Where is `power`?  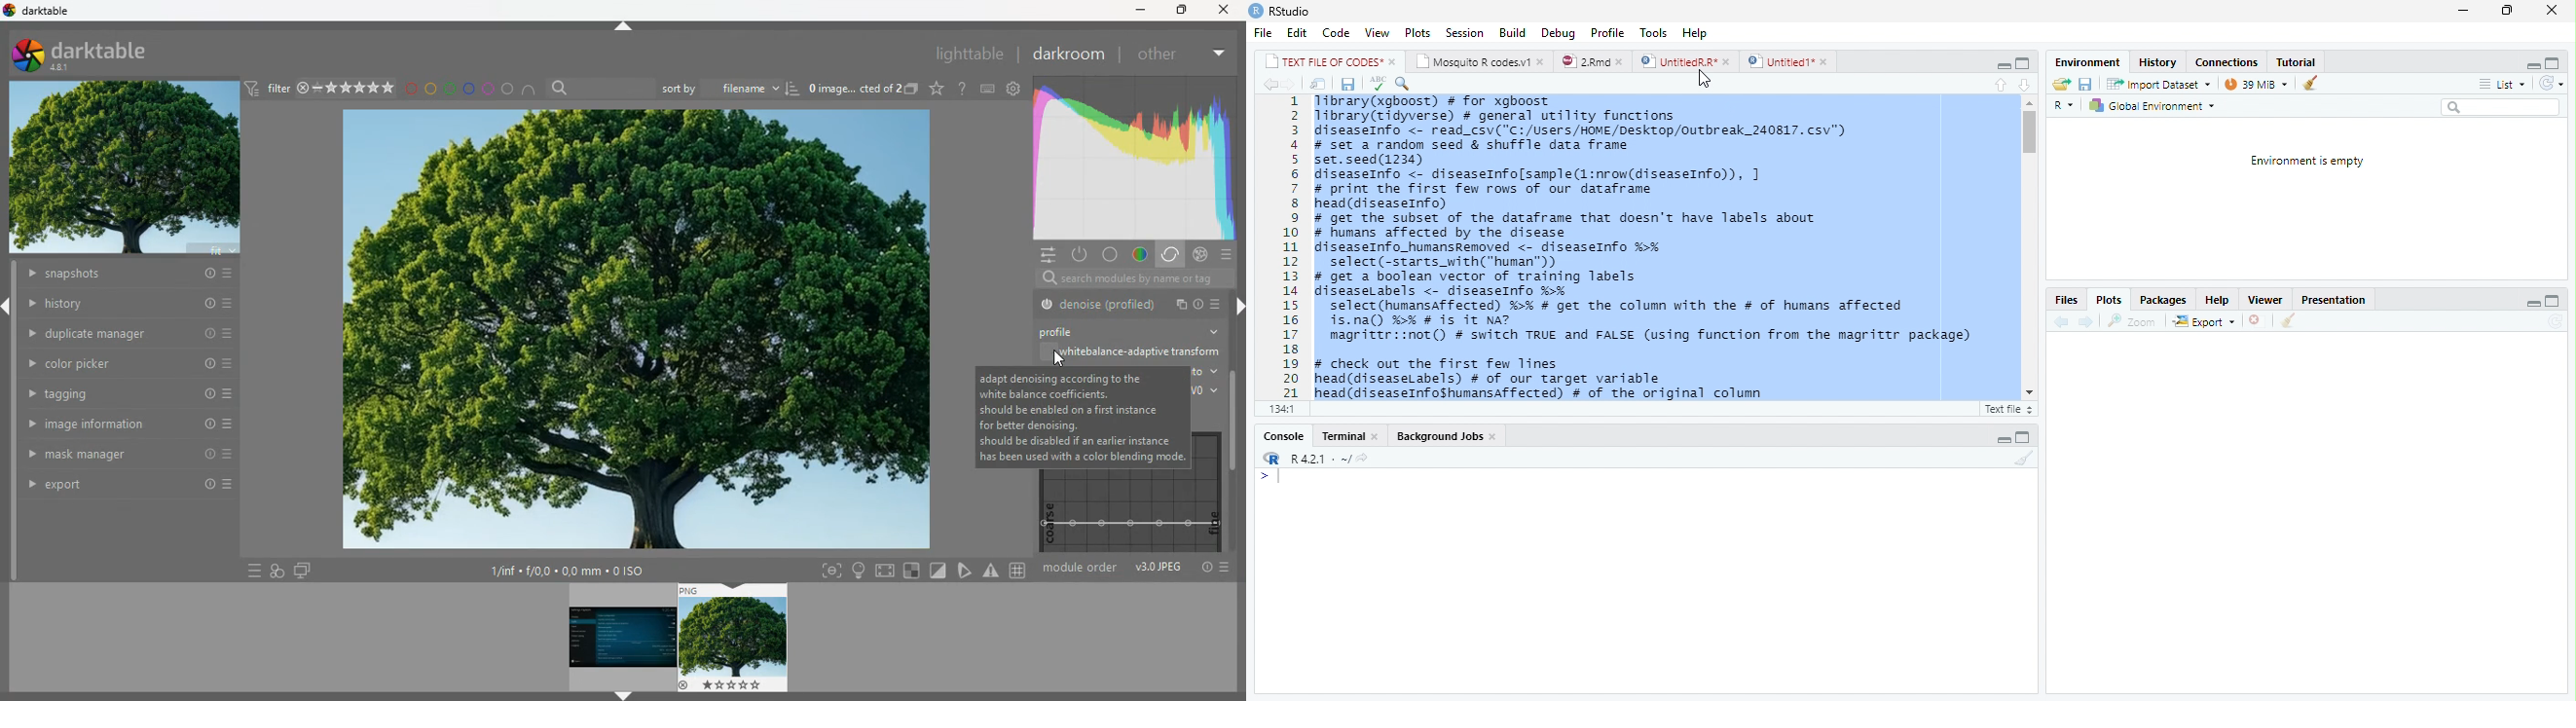 power is located at coordinates (1082, 256).